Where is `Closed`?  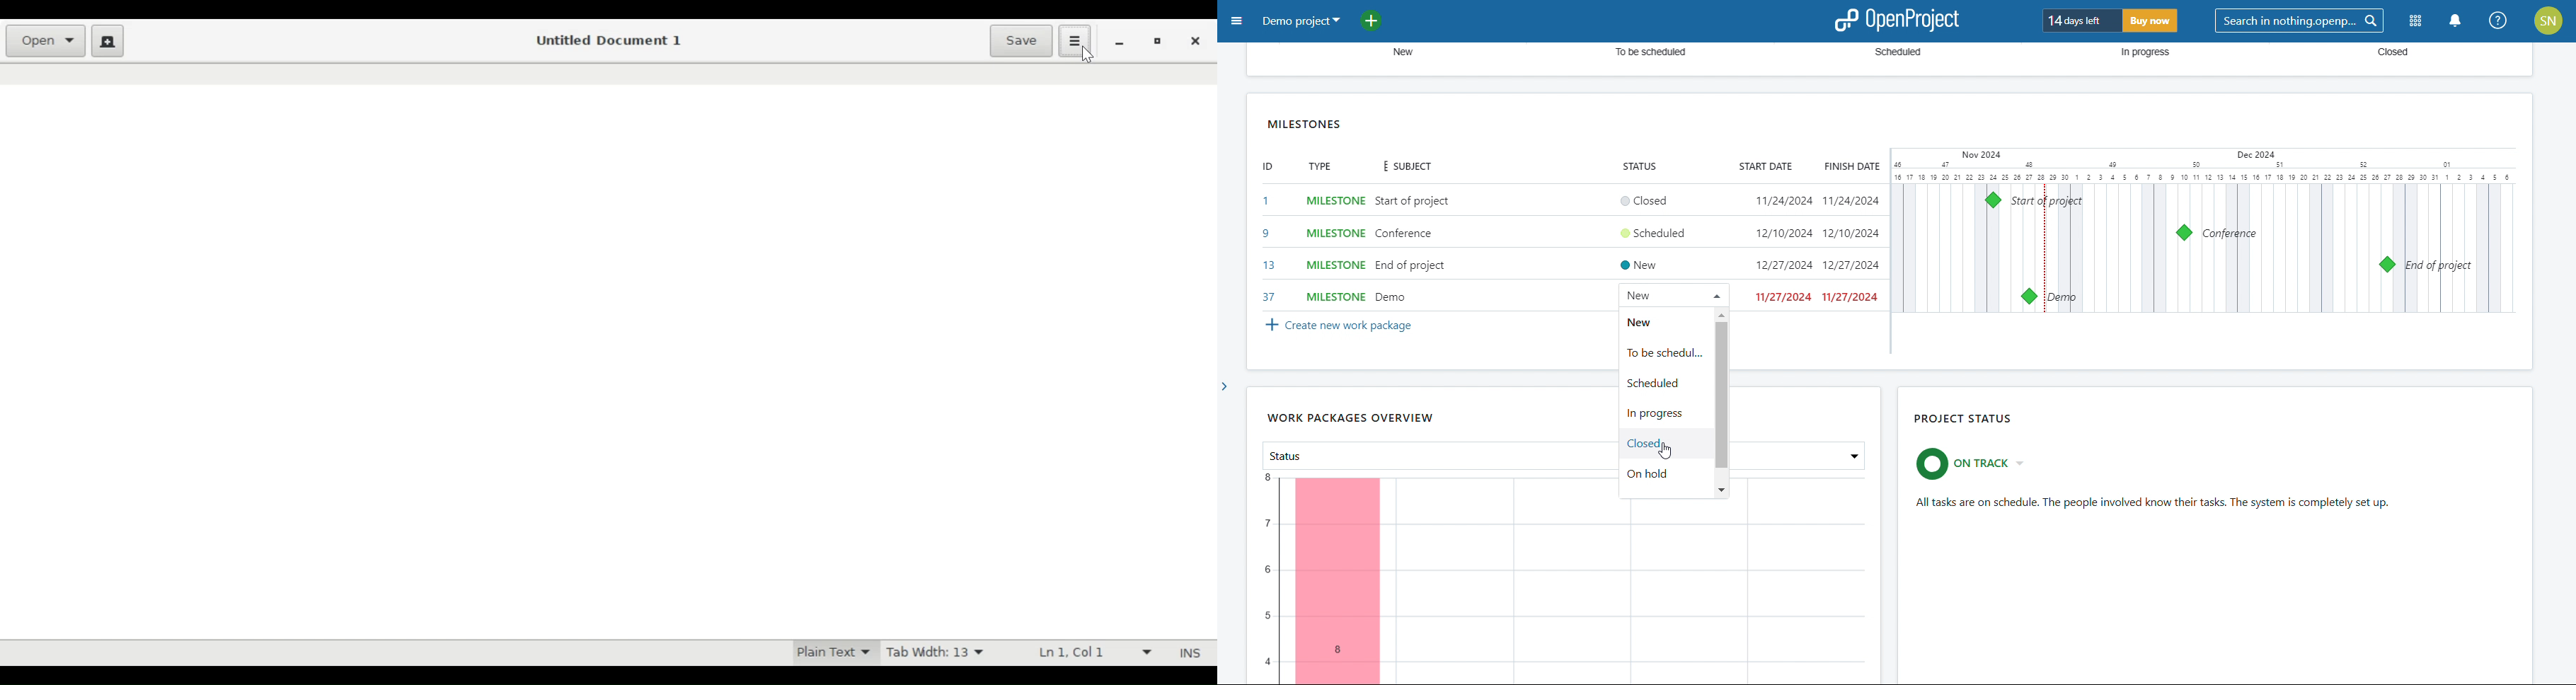
Closed is located at coordinates (2383, 53).